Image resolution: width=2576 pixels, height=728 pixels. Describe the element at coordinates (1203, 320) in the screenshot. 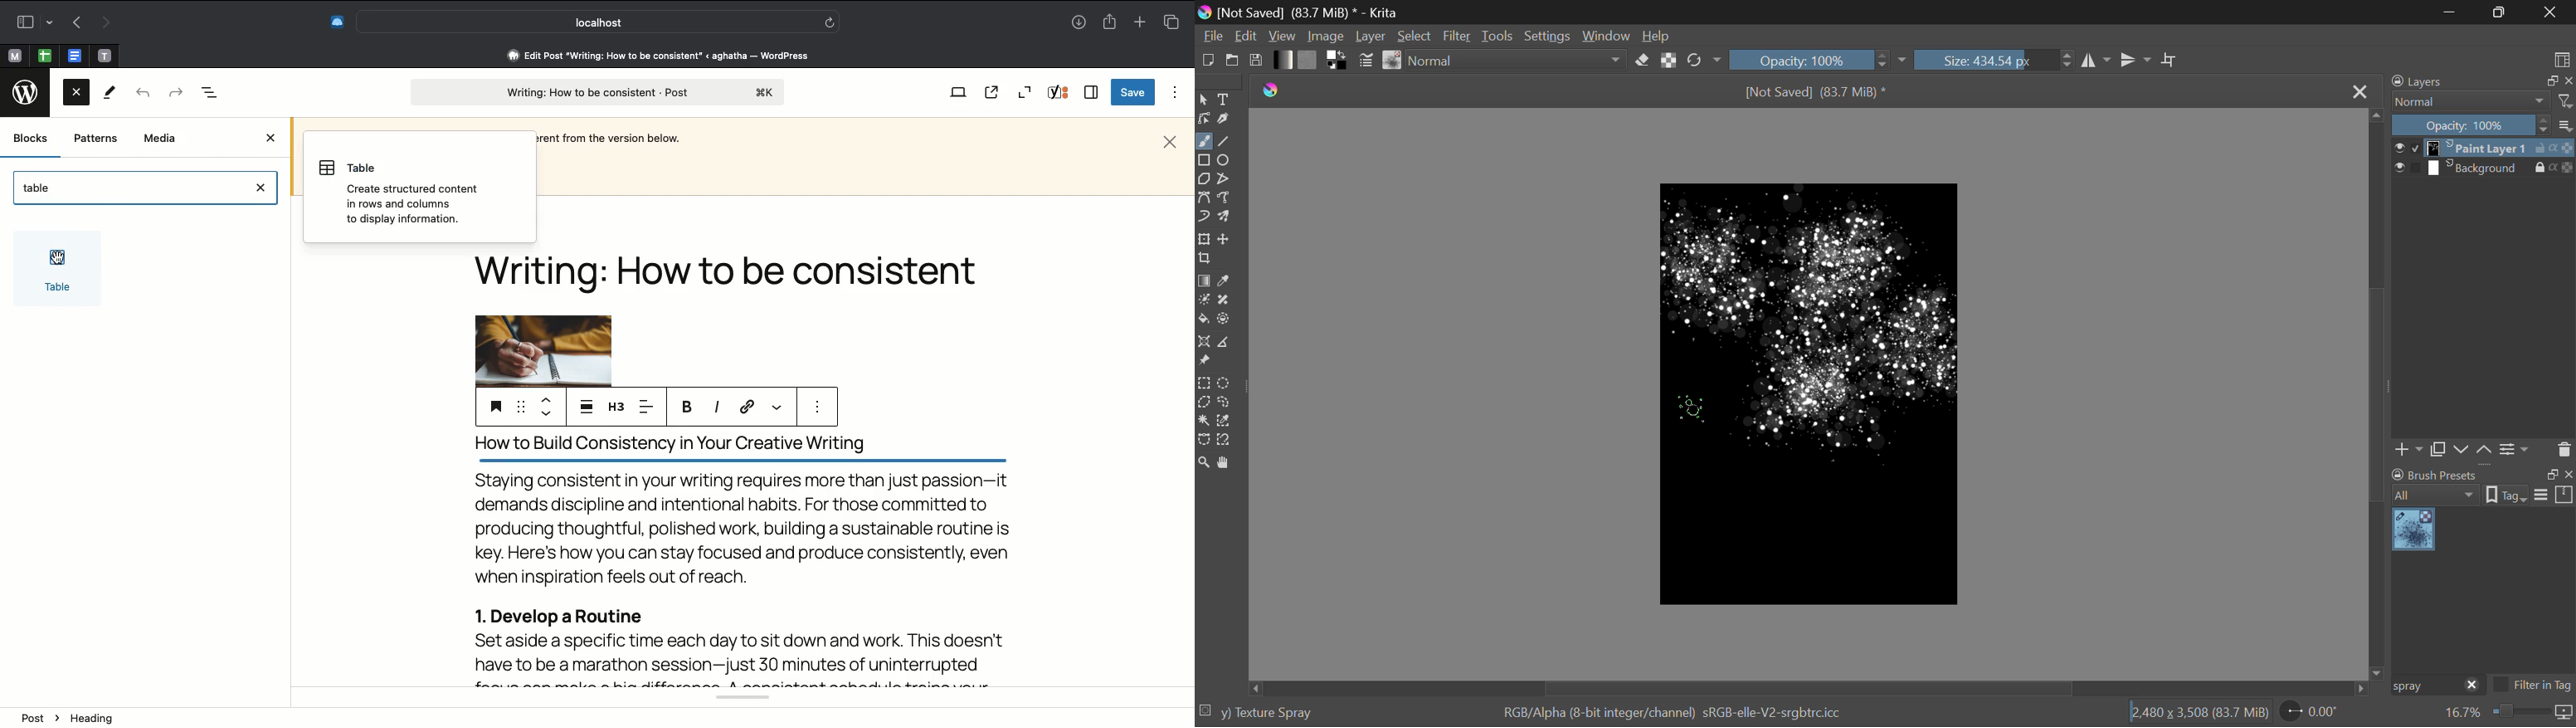

I see `Fill` at that location.